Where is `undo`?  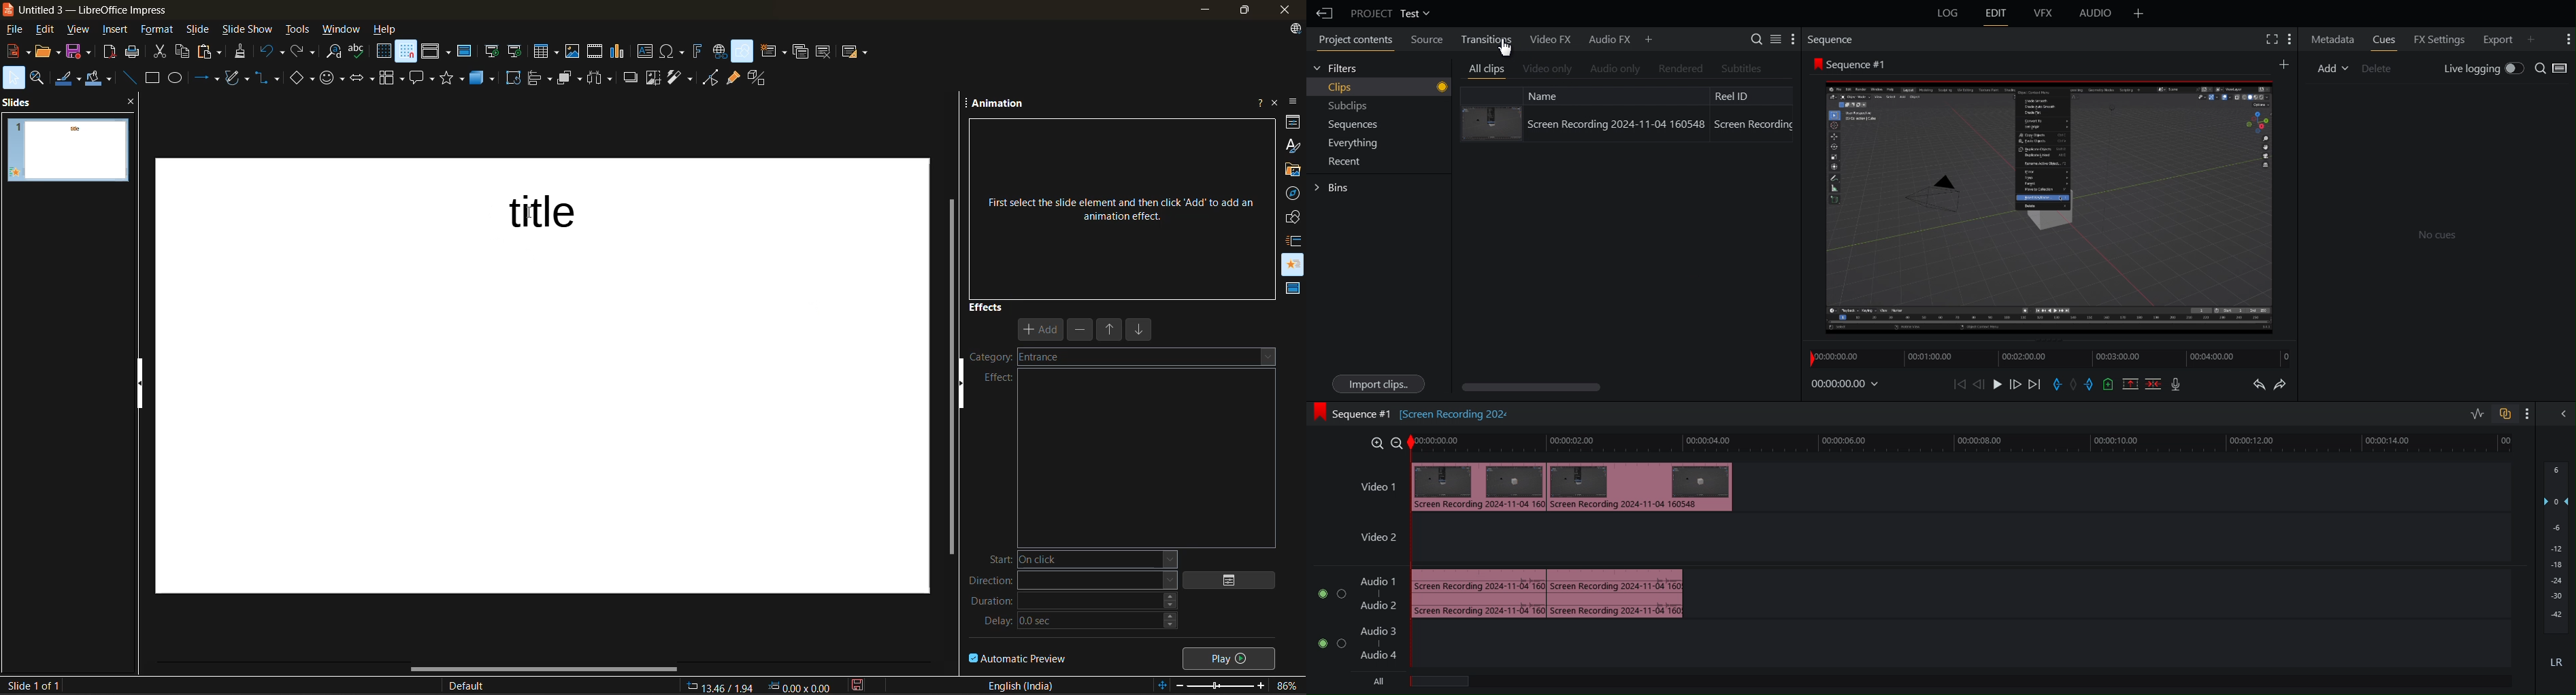 undo is located at coordinates (270, 52).